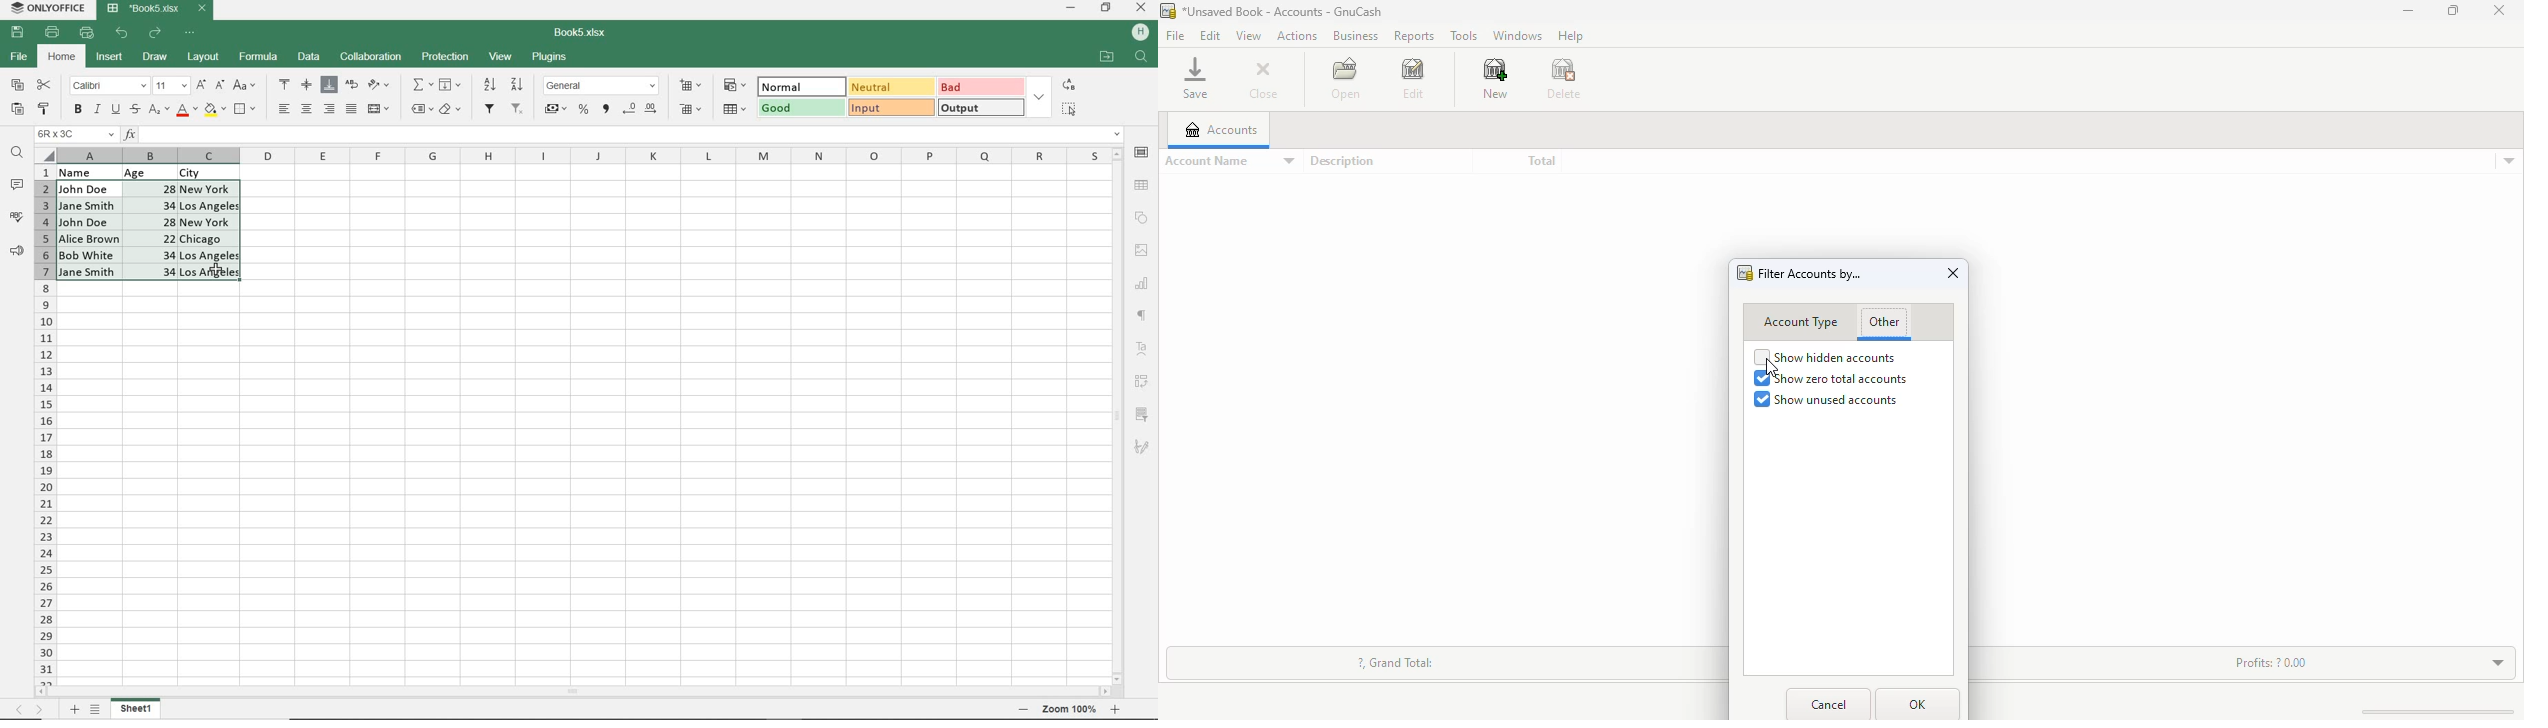 The height and width of the screenshot is (728, 2548). What do you see at coordinates (29, 710) in the screenshot?
I see `MOVE SHEETS` at bounding box center [29, 710].